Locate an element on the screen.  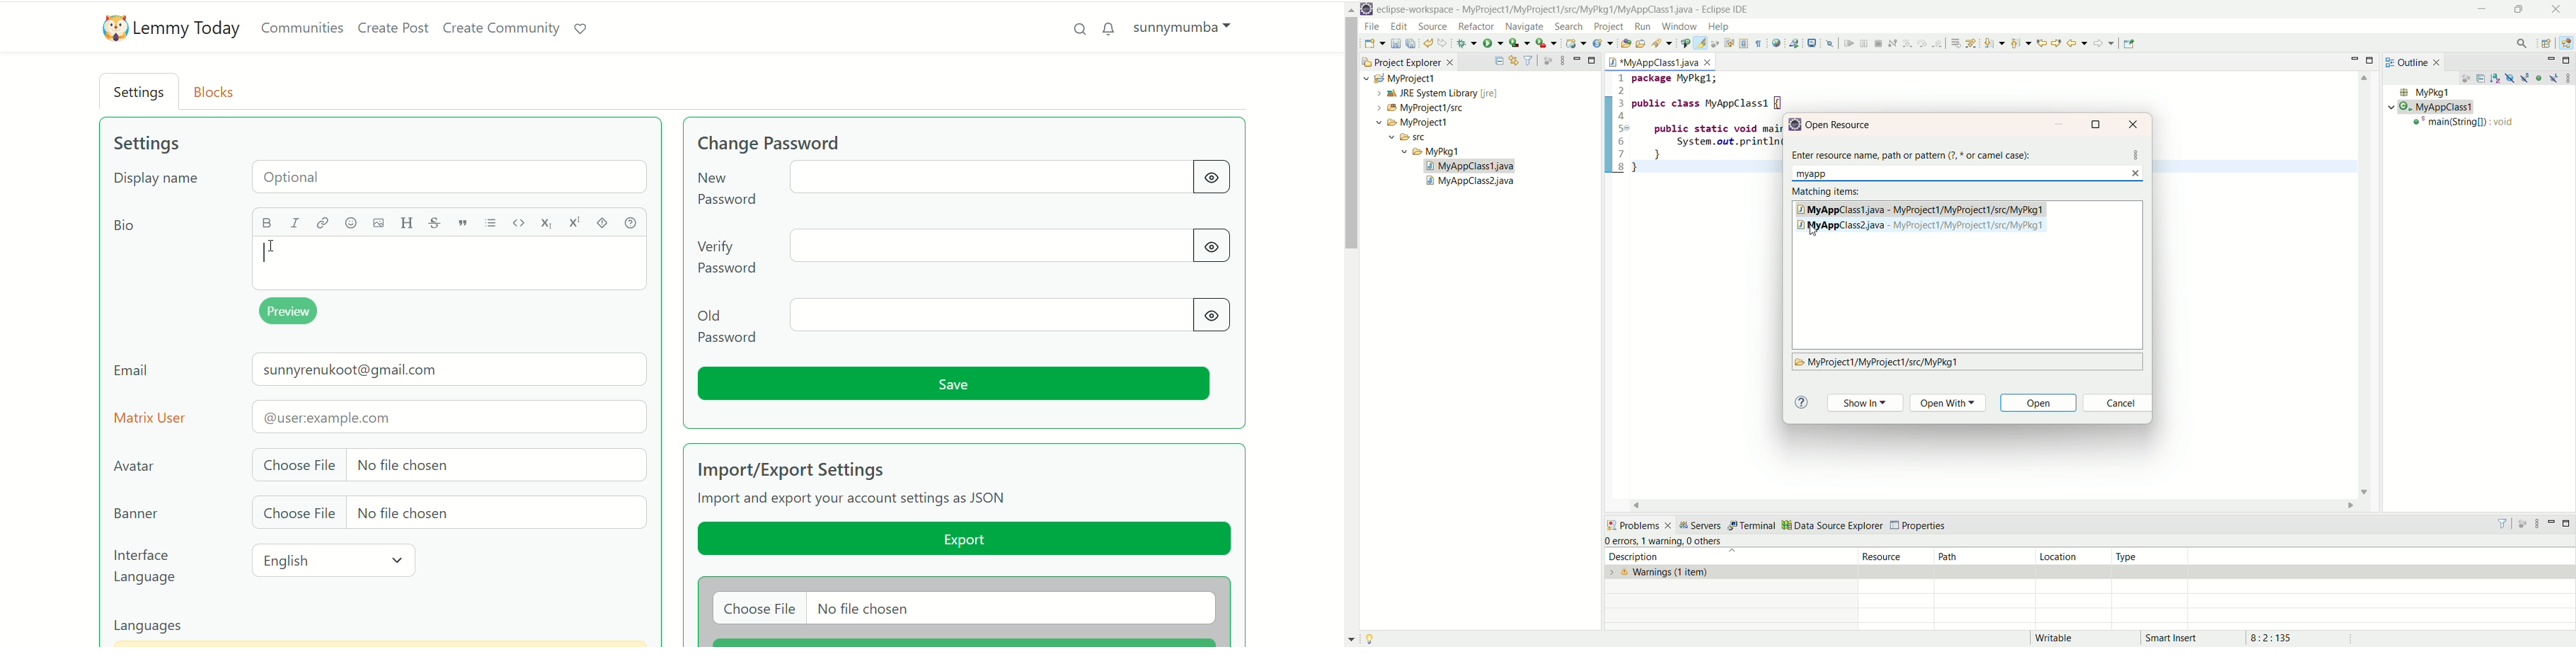
properties is located at coordinates (1921, 526).